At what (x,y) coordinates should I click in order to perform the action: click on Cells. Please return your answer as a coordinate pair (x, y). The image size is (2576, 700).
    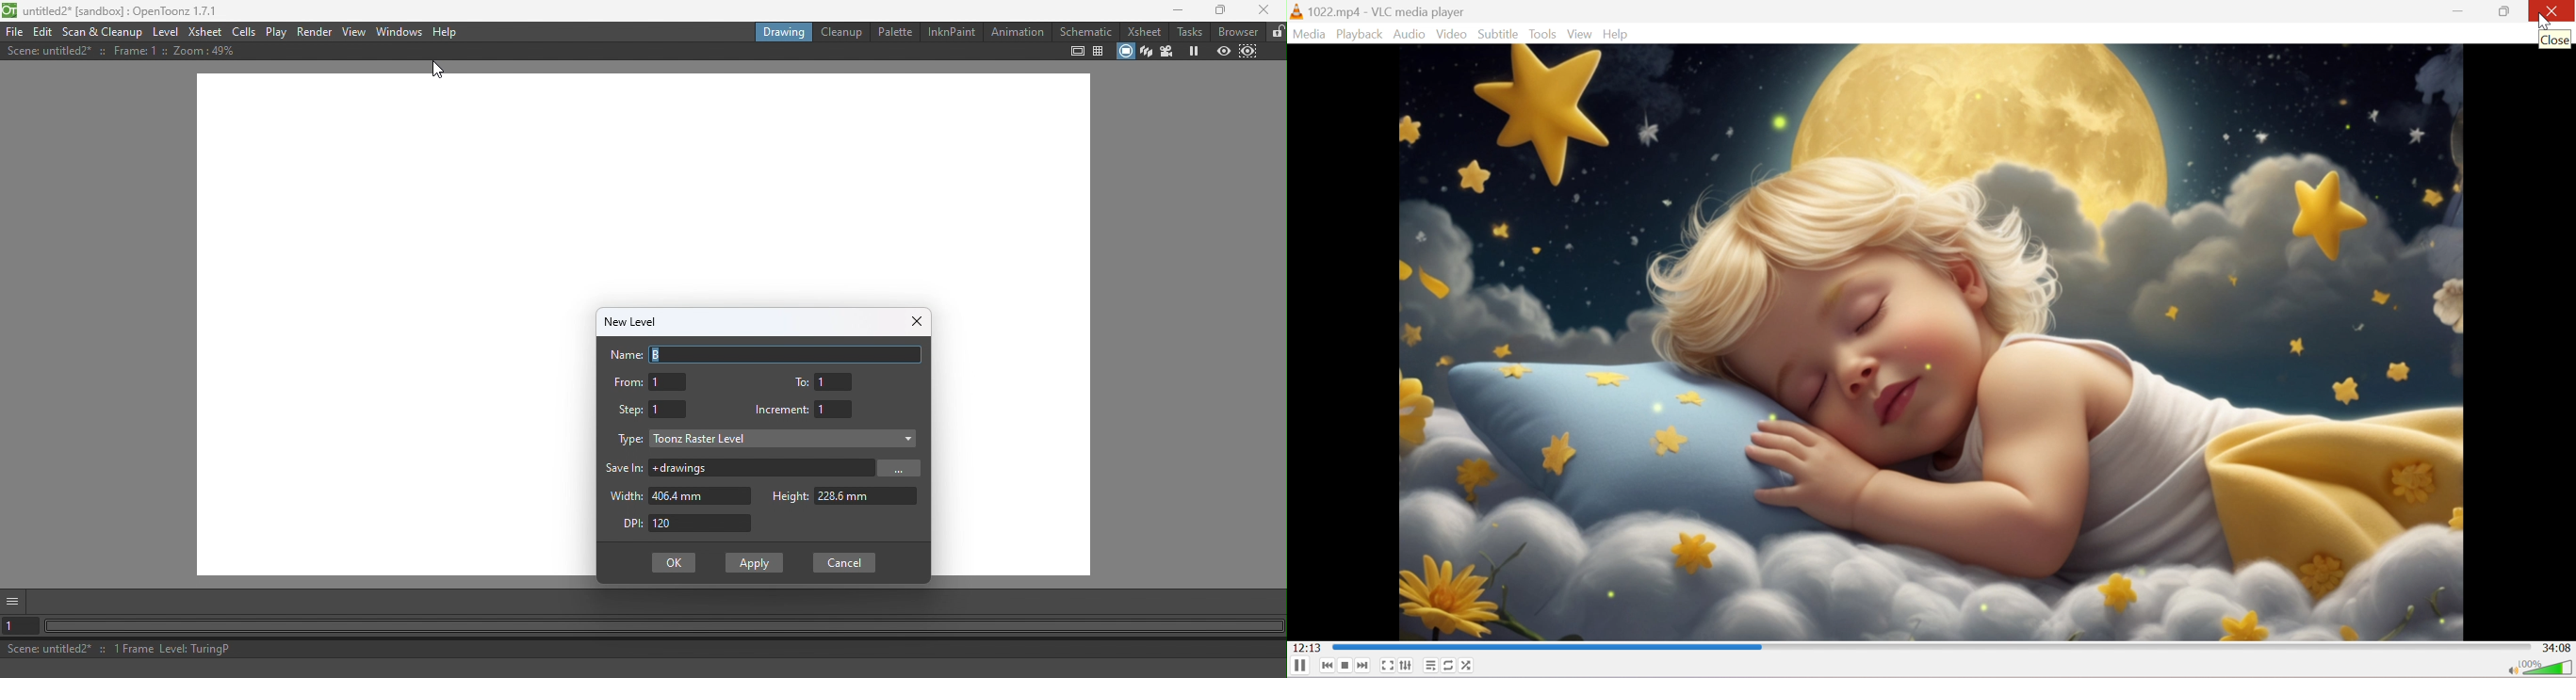
    Looking at the image, I should click on (244, 33).